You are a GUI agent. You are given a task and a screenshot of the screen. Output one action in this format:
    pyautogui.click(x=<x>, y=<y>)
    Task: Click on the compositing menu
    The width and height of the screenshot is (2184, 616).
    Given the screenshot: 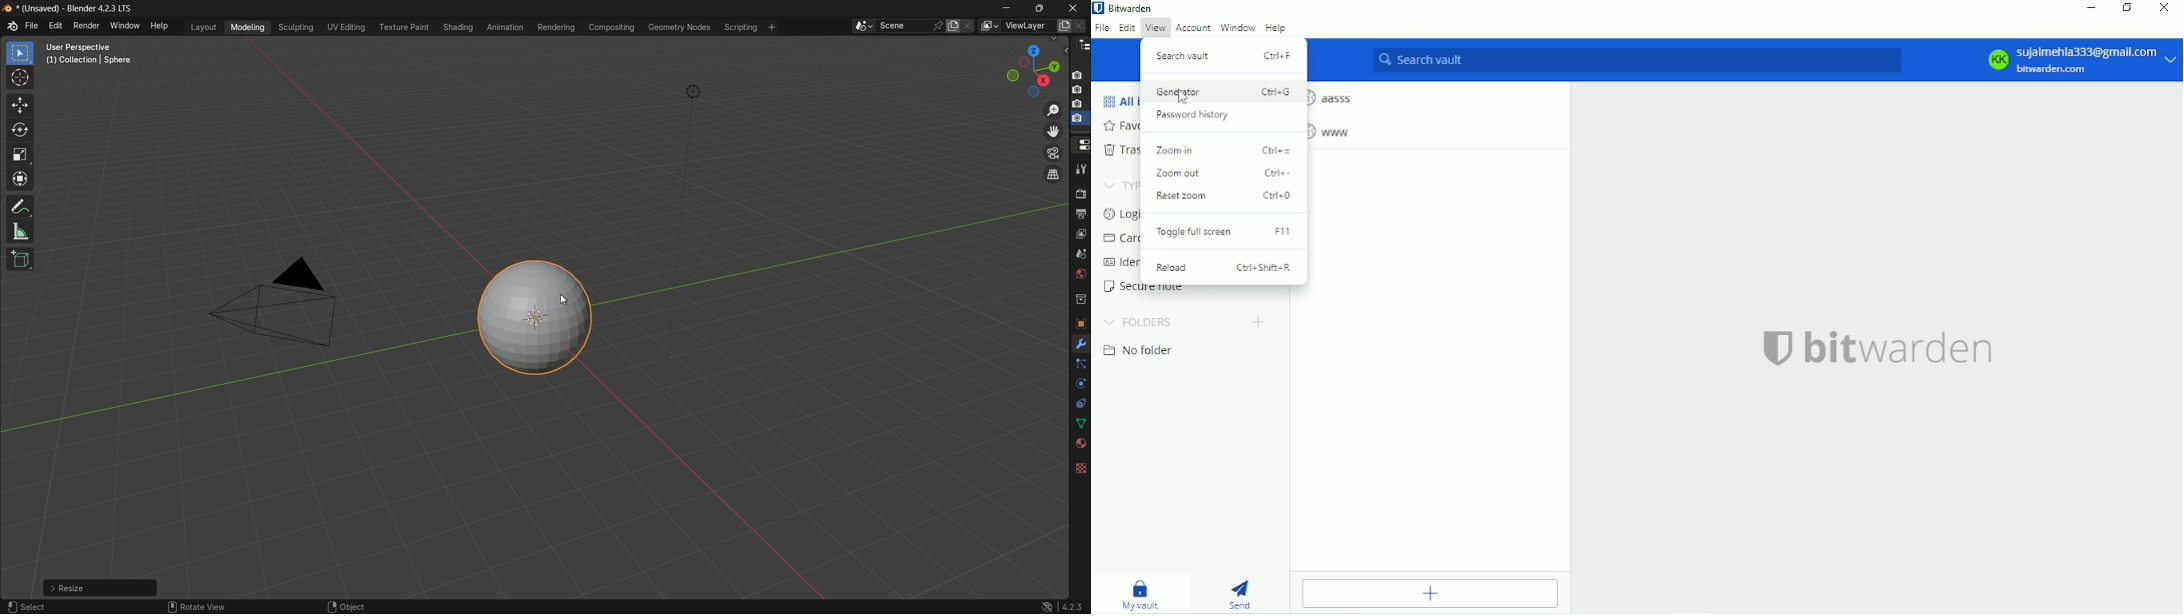 What is the action you would take?
    pyautogui.click(x=613, y=28)
    